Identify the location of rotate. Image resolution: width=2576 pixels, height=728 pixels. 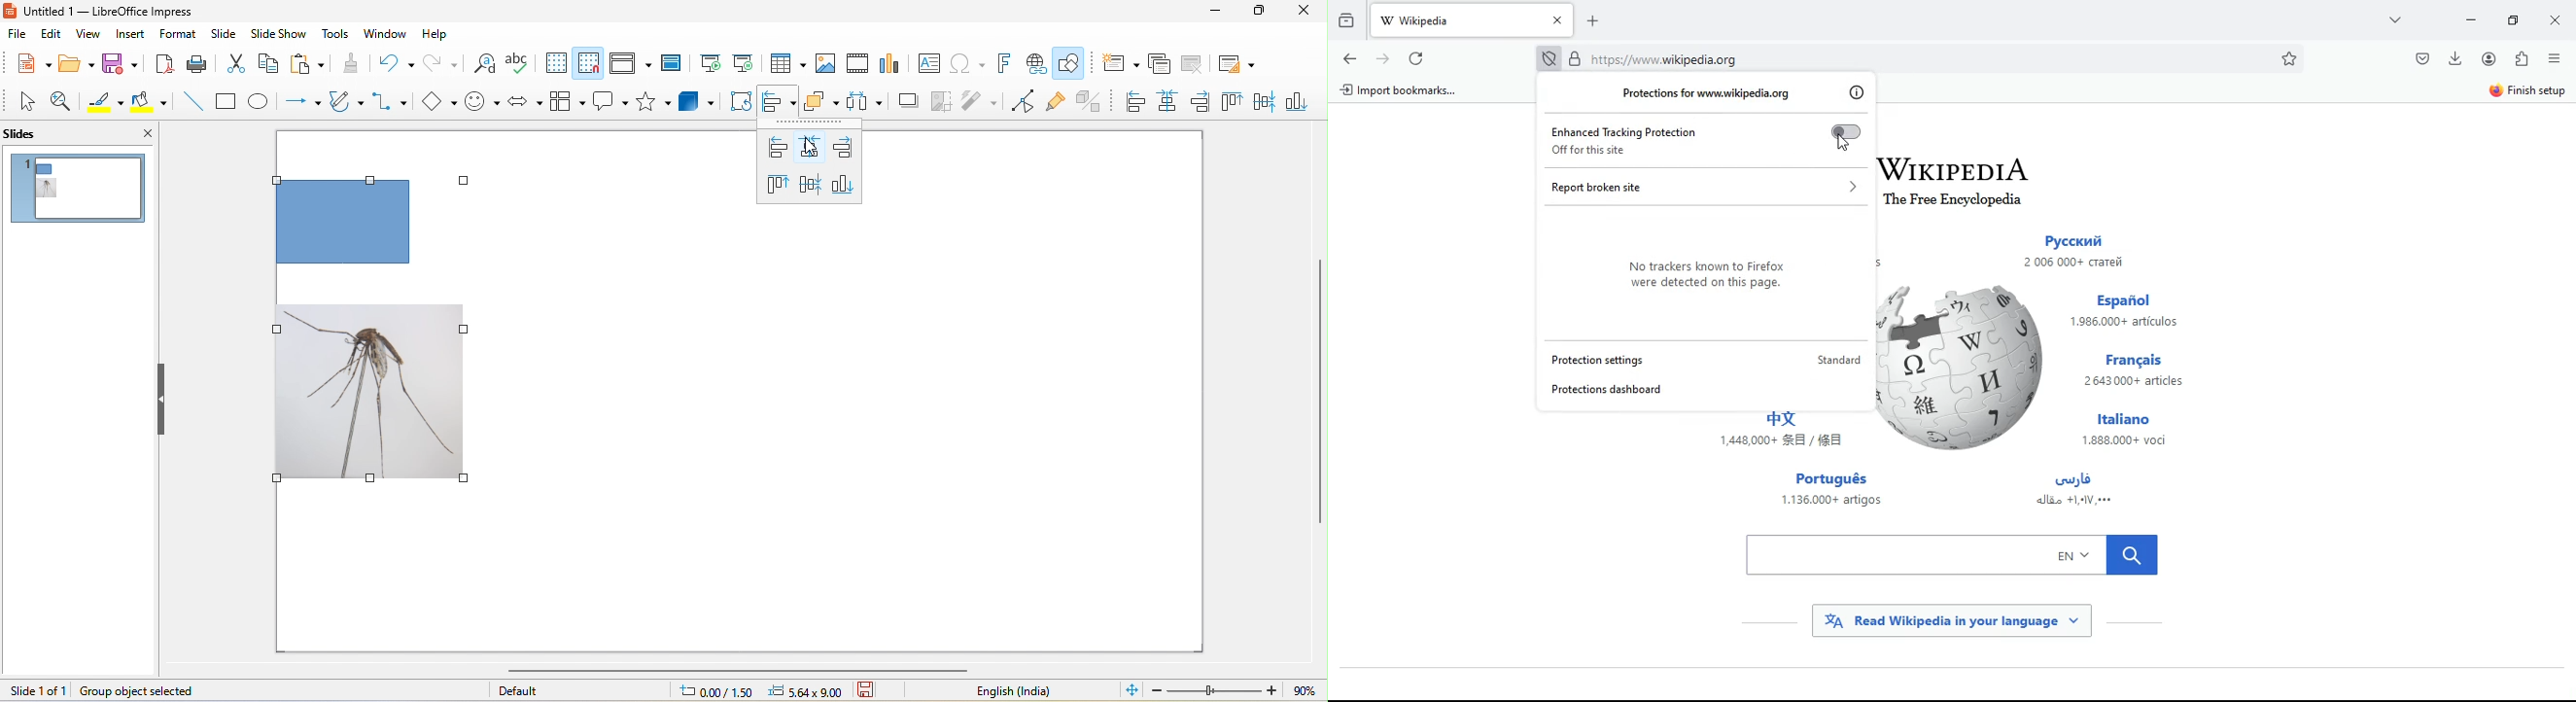
(742, 103).